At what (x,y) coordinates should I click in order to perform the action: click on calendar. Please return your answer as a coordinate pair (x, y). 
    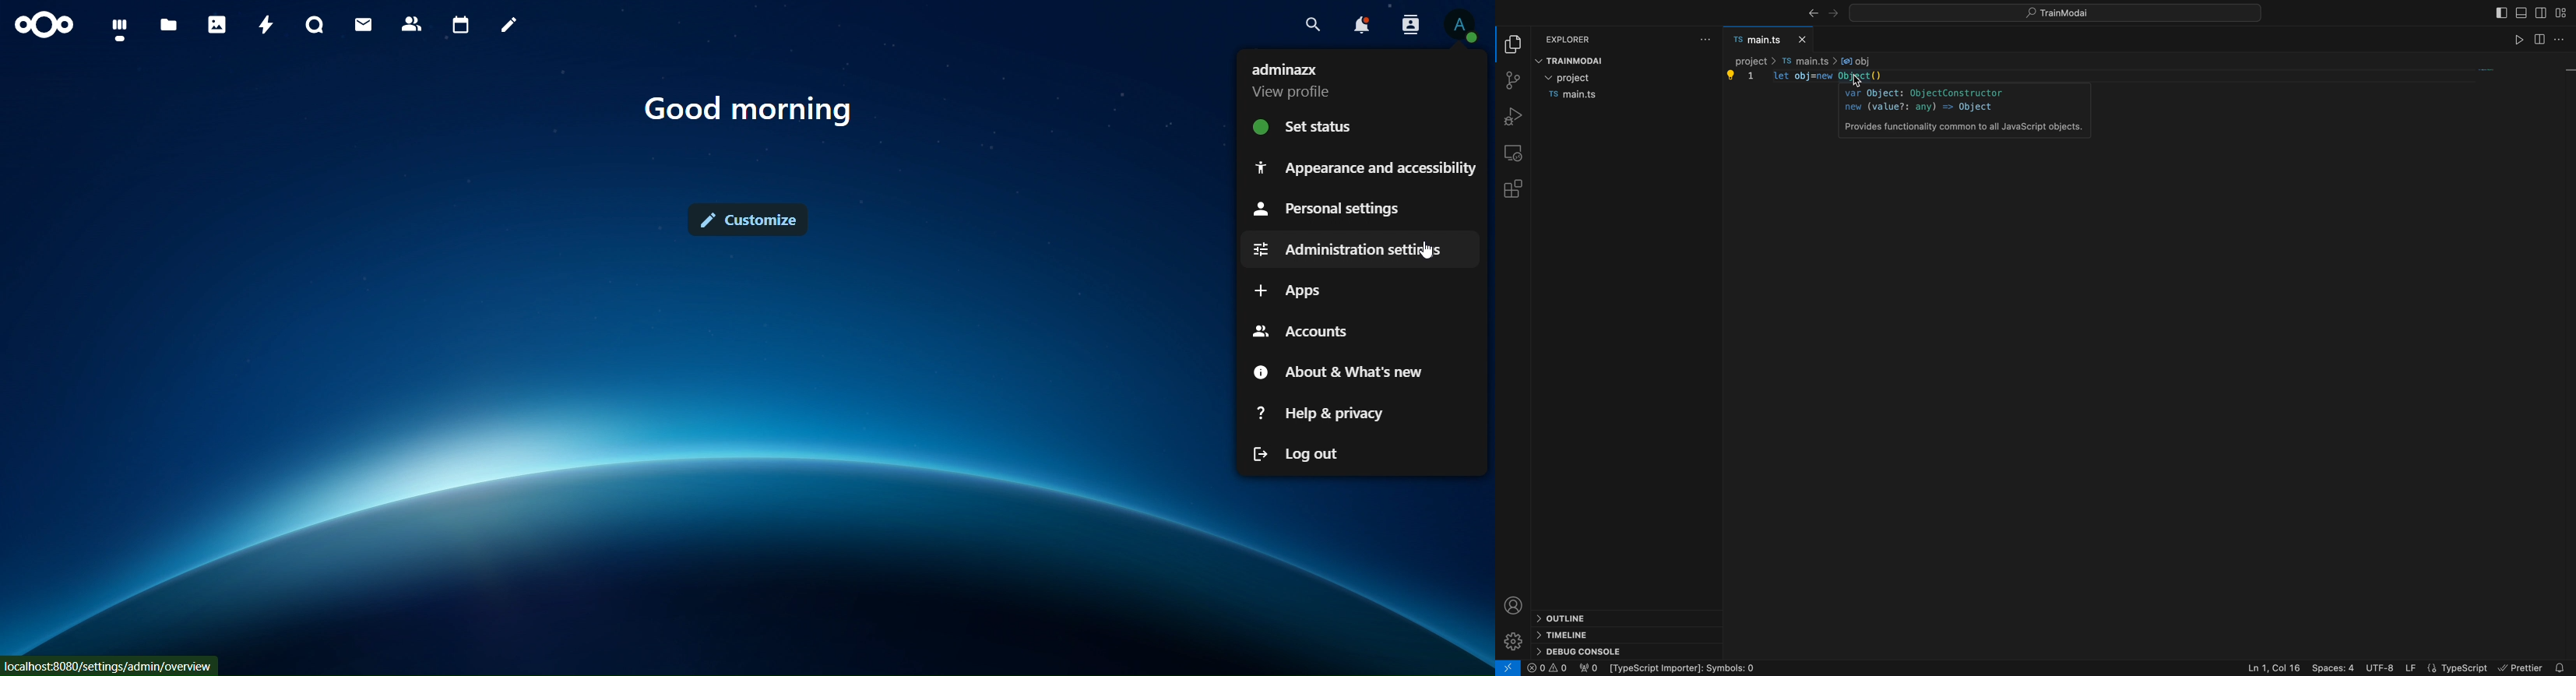
    Looking at the image, I should click on (459, 25).